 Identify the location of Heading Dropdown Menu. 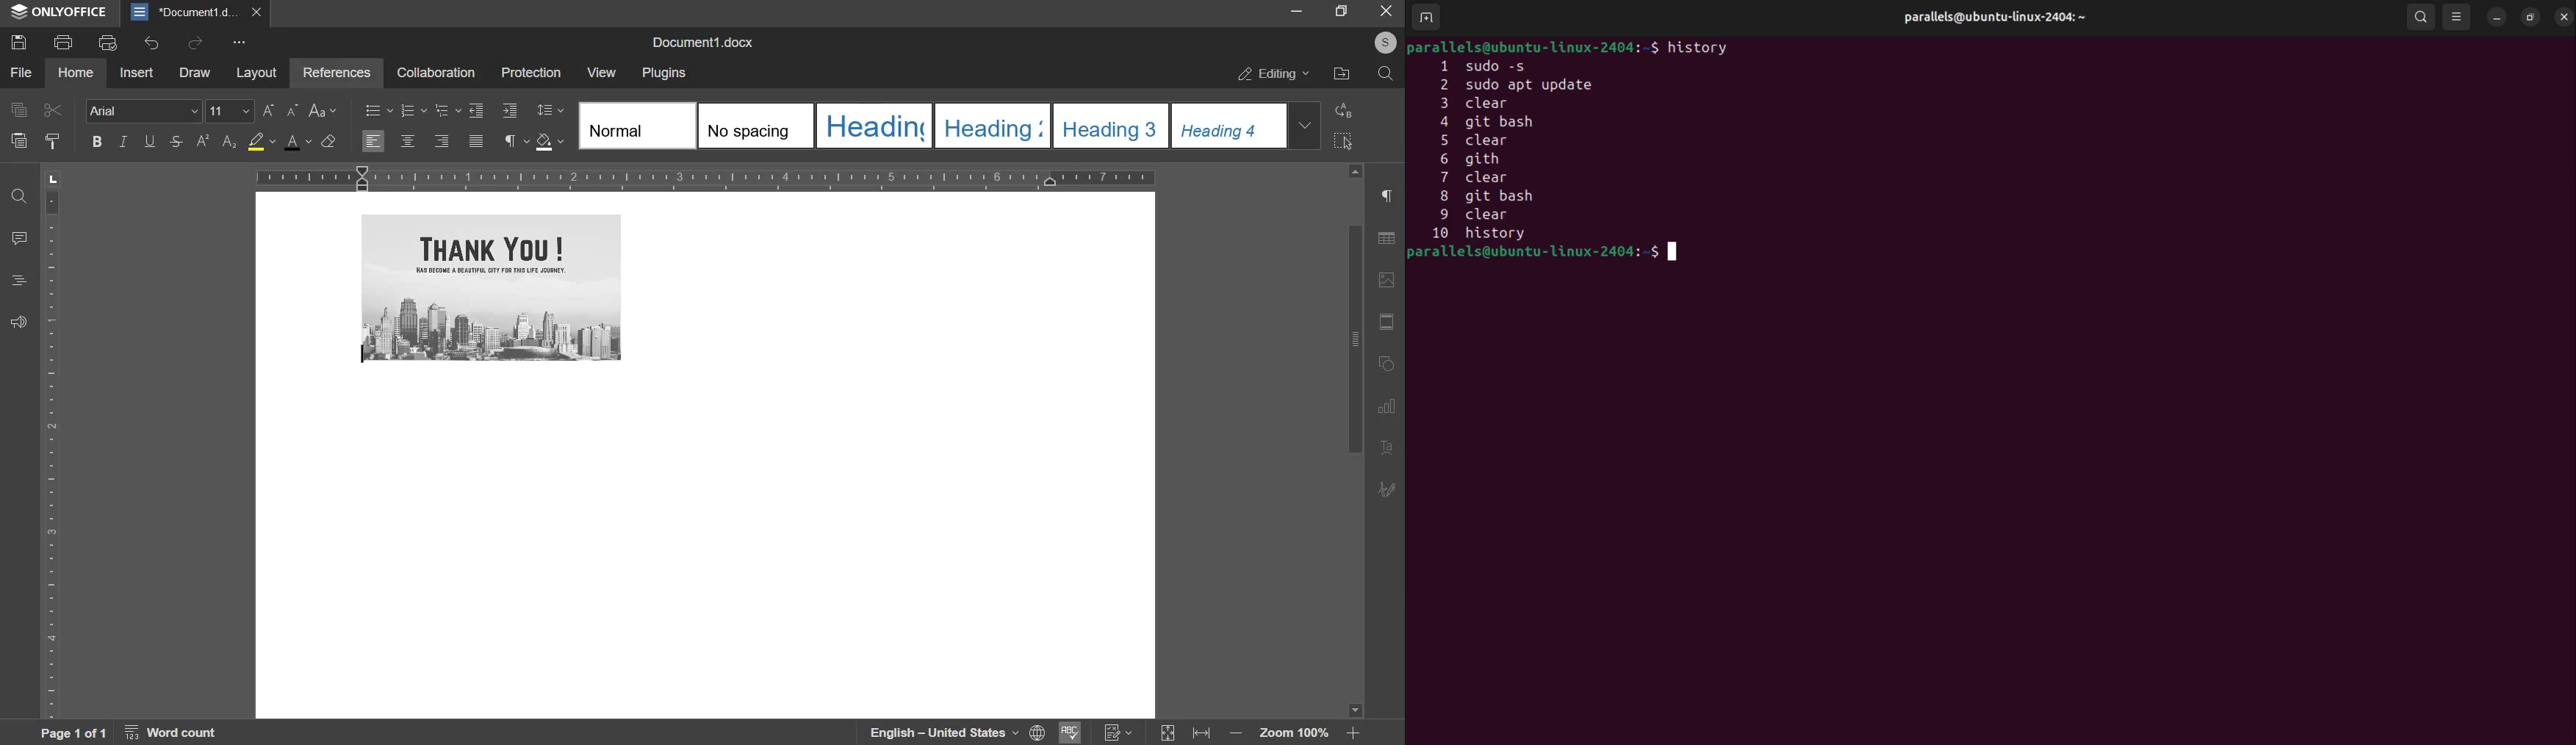
(1305, 125).